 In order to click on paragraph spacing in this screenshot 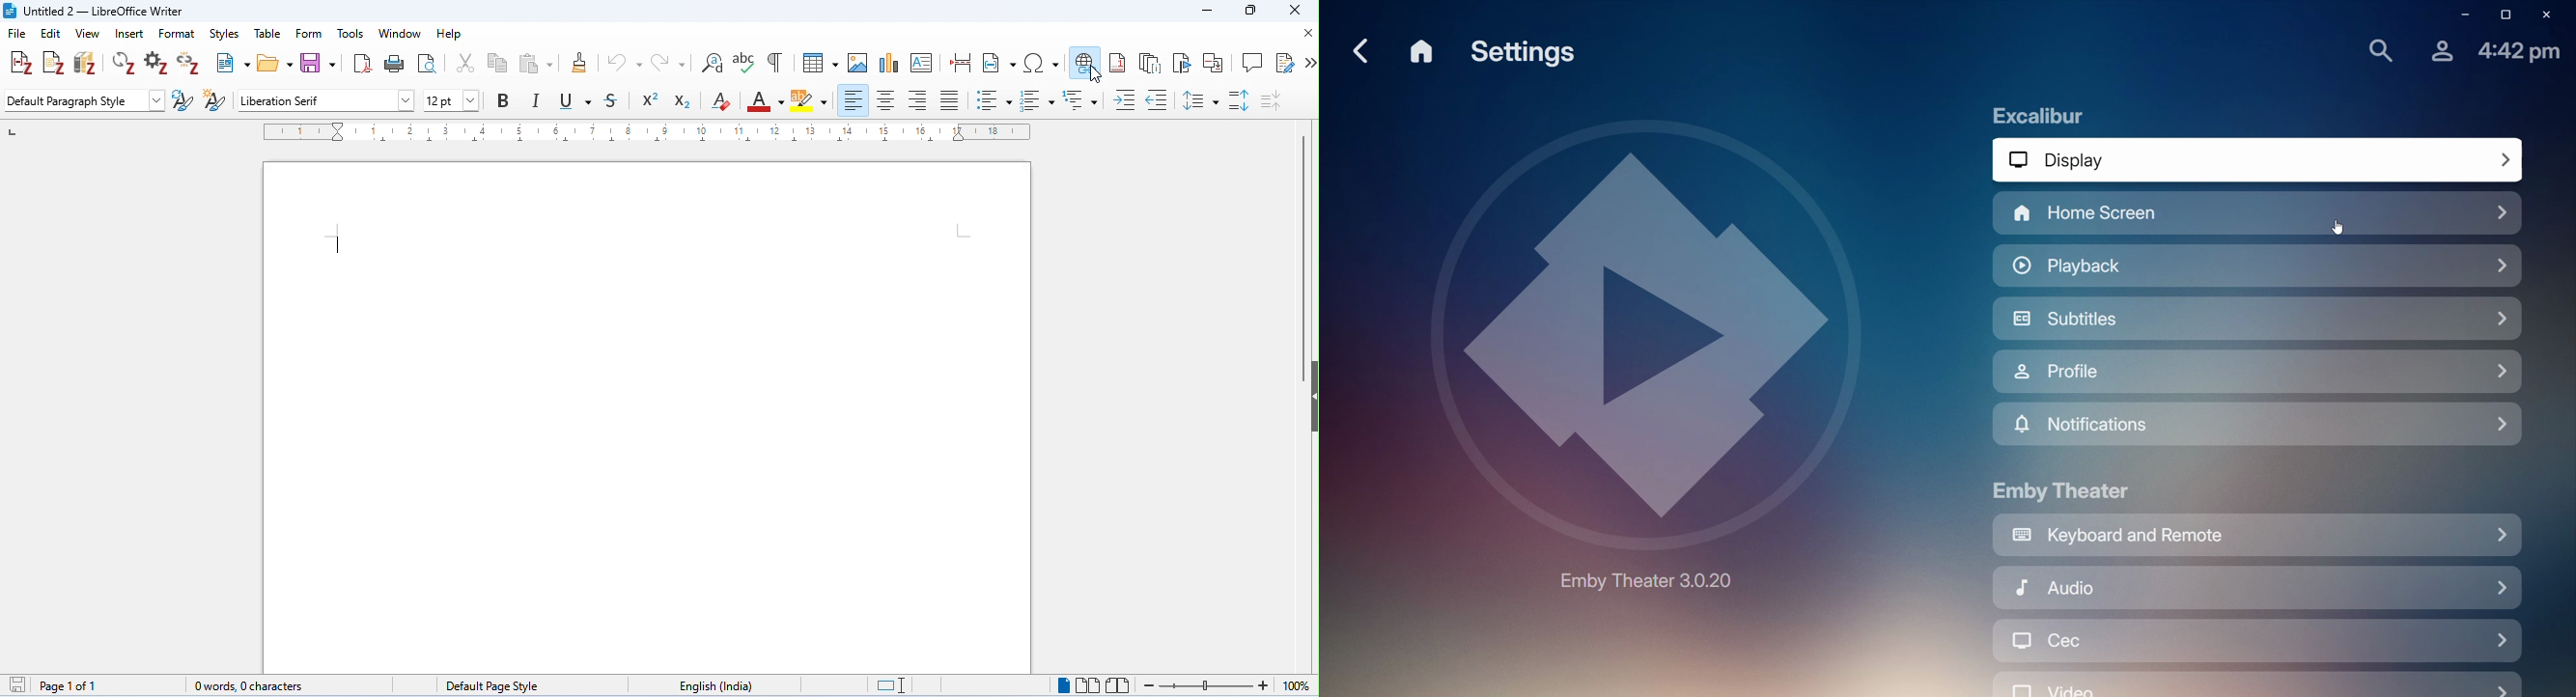, I will do `click(1241, 100)`.